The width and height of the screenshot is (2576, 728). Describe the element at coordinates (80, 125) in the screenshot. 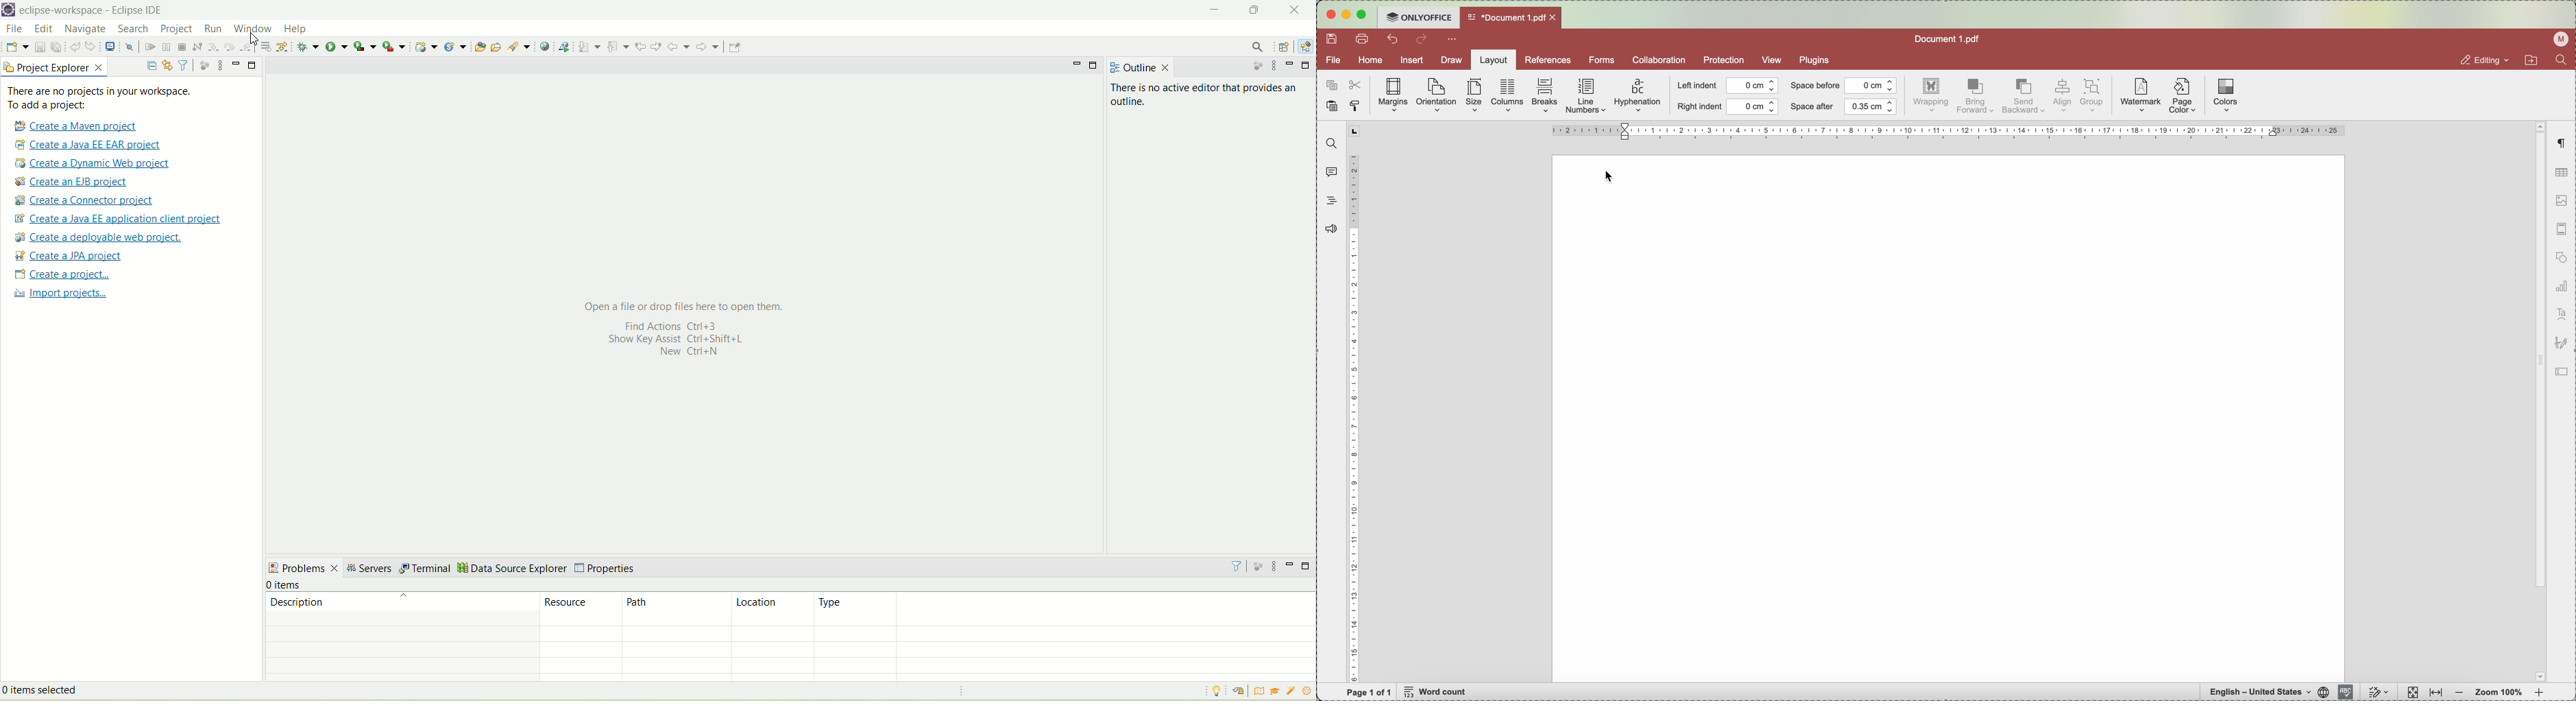

I see `create a Maven project` at that location.